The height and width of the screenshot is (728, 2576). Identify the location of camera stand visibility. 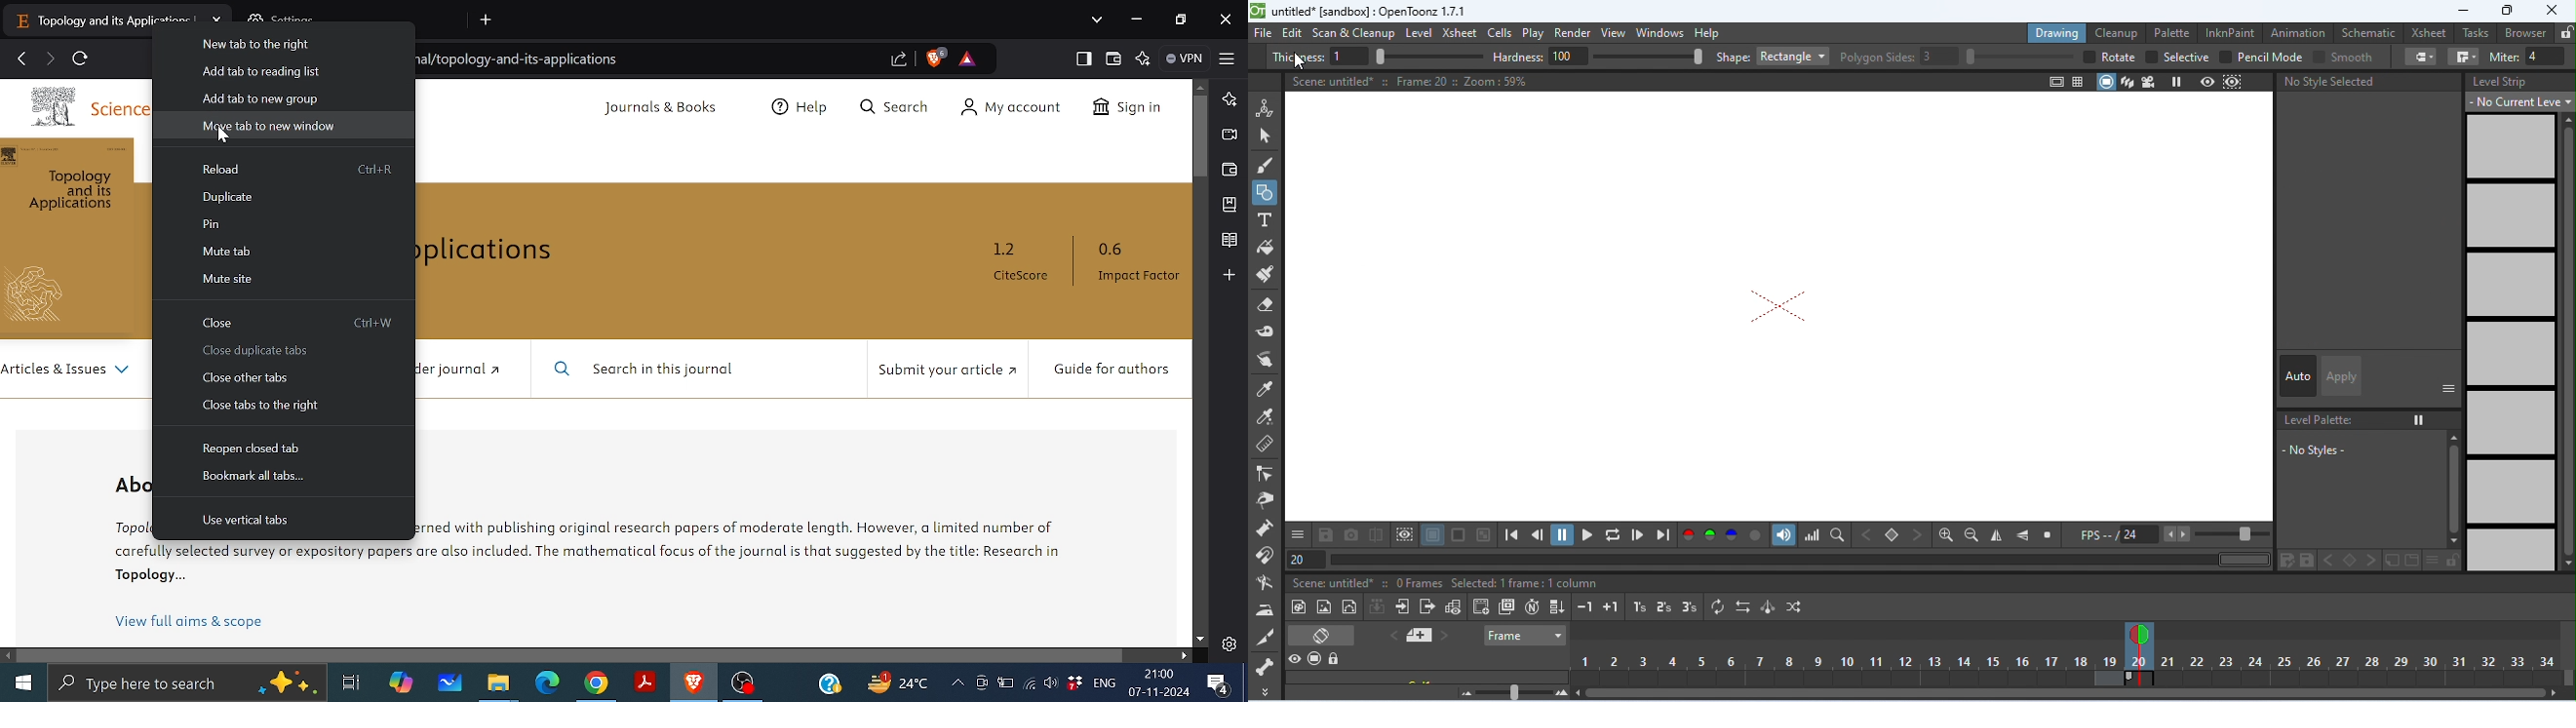
(1320, 679).